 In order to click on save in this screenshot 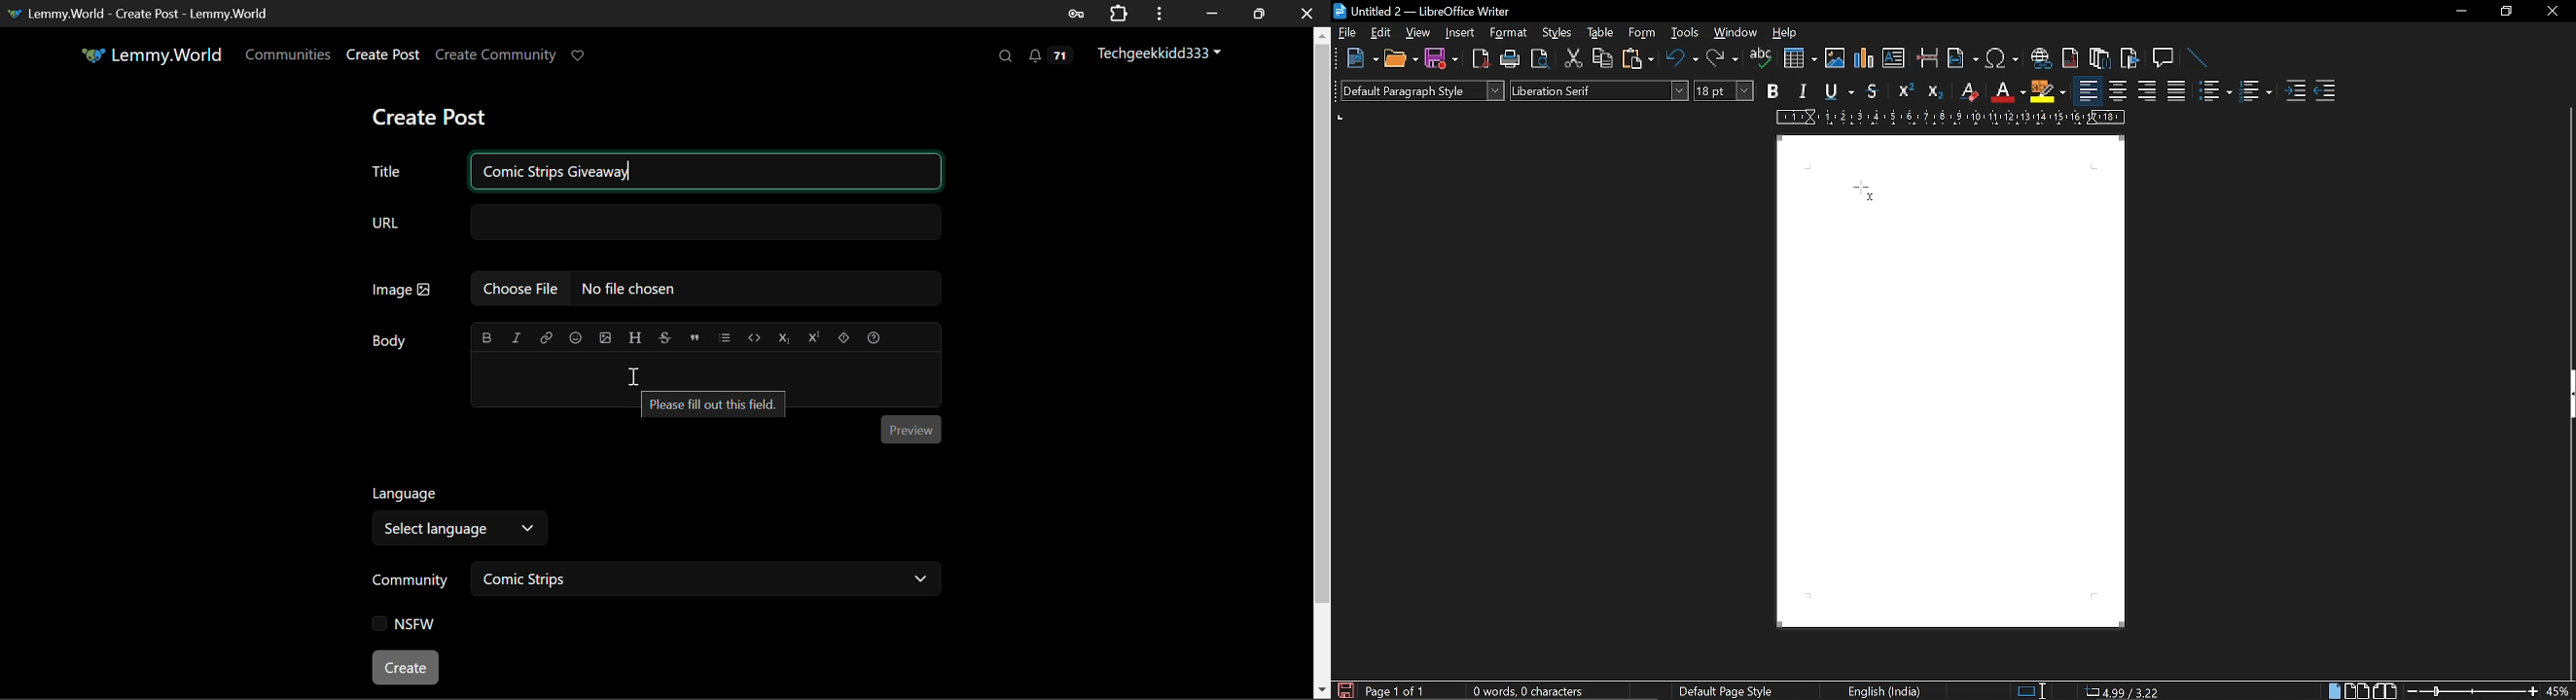, I will do `click(1344, 689)`.